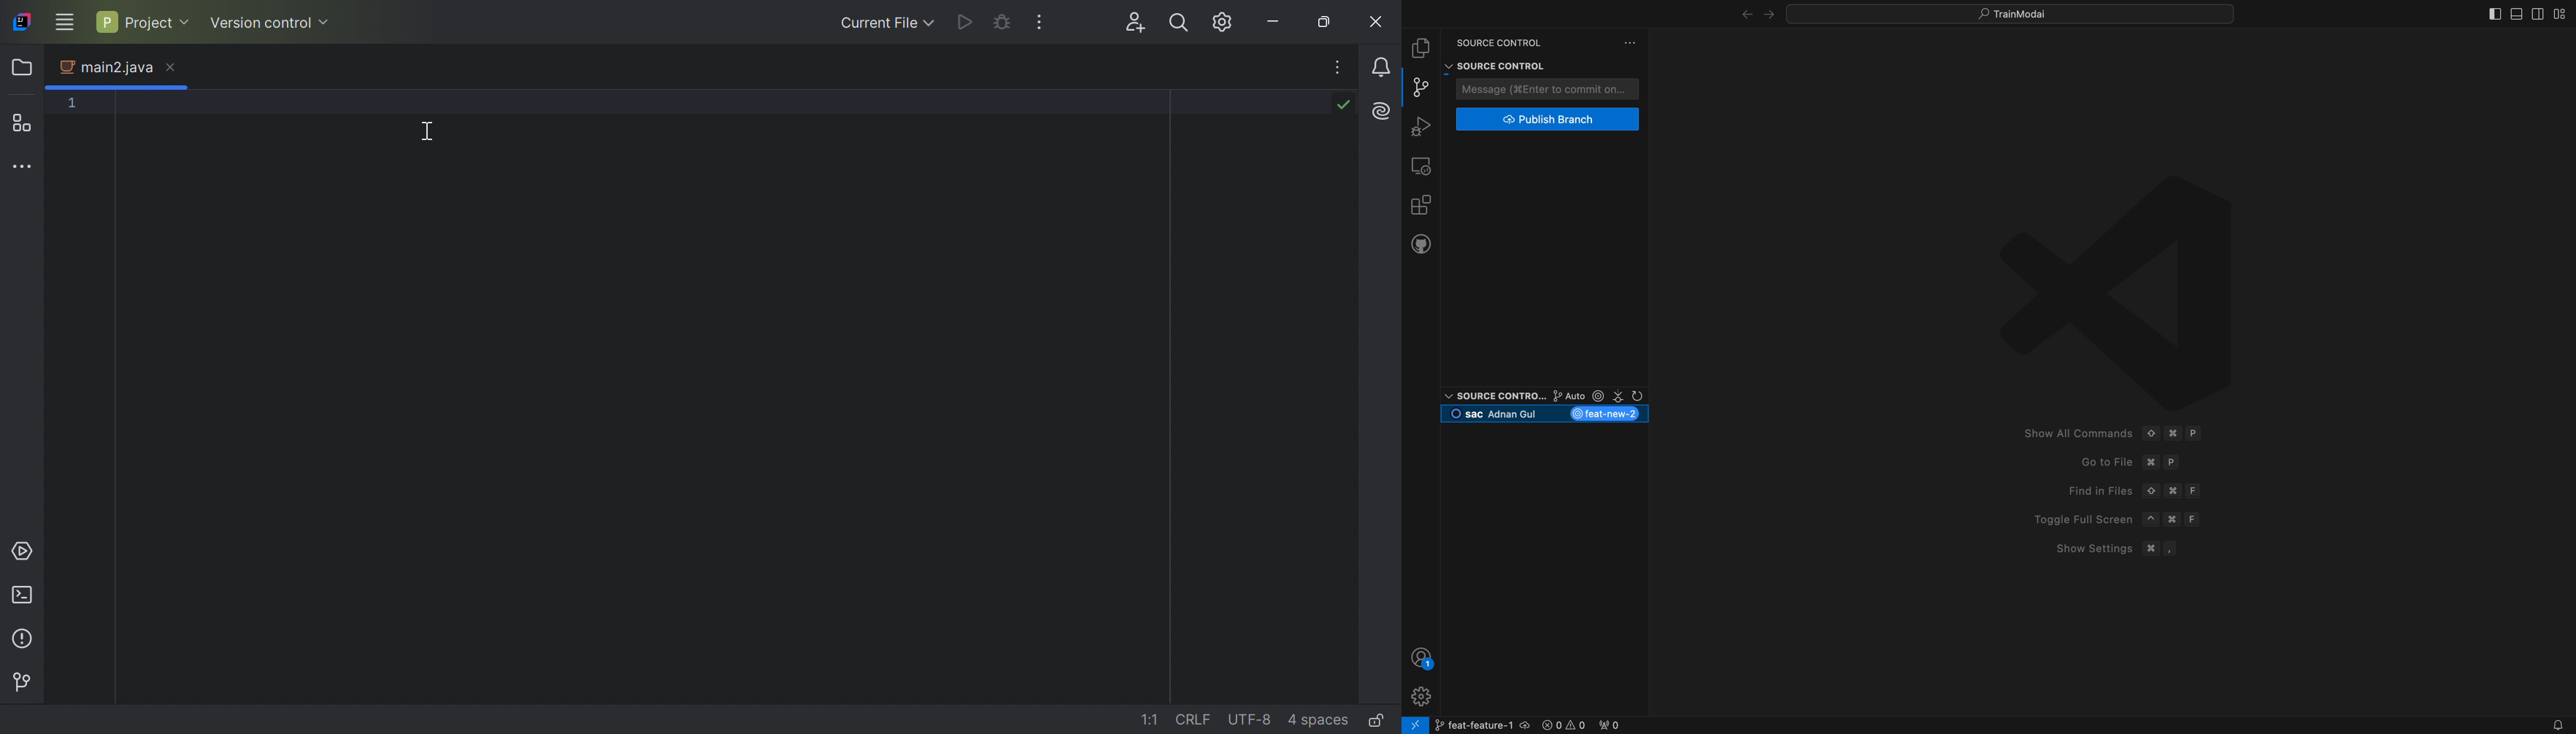 The width and height of the screenshot is (2576, 756). Describe the element at coordinates (1151, 721) in the screenshot. I see `1:1` at that location.